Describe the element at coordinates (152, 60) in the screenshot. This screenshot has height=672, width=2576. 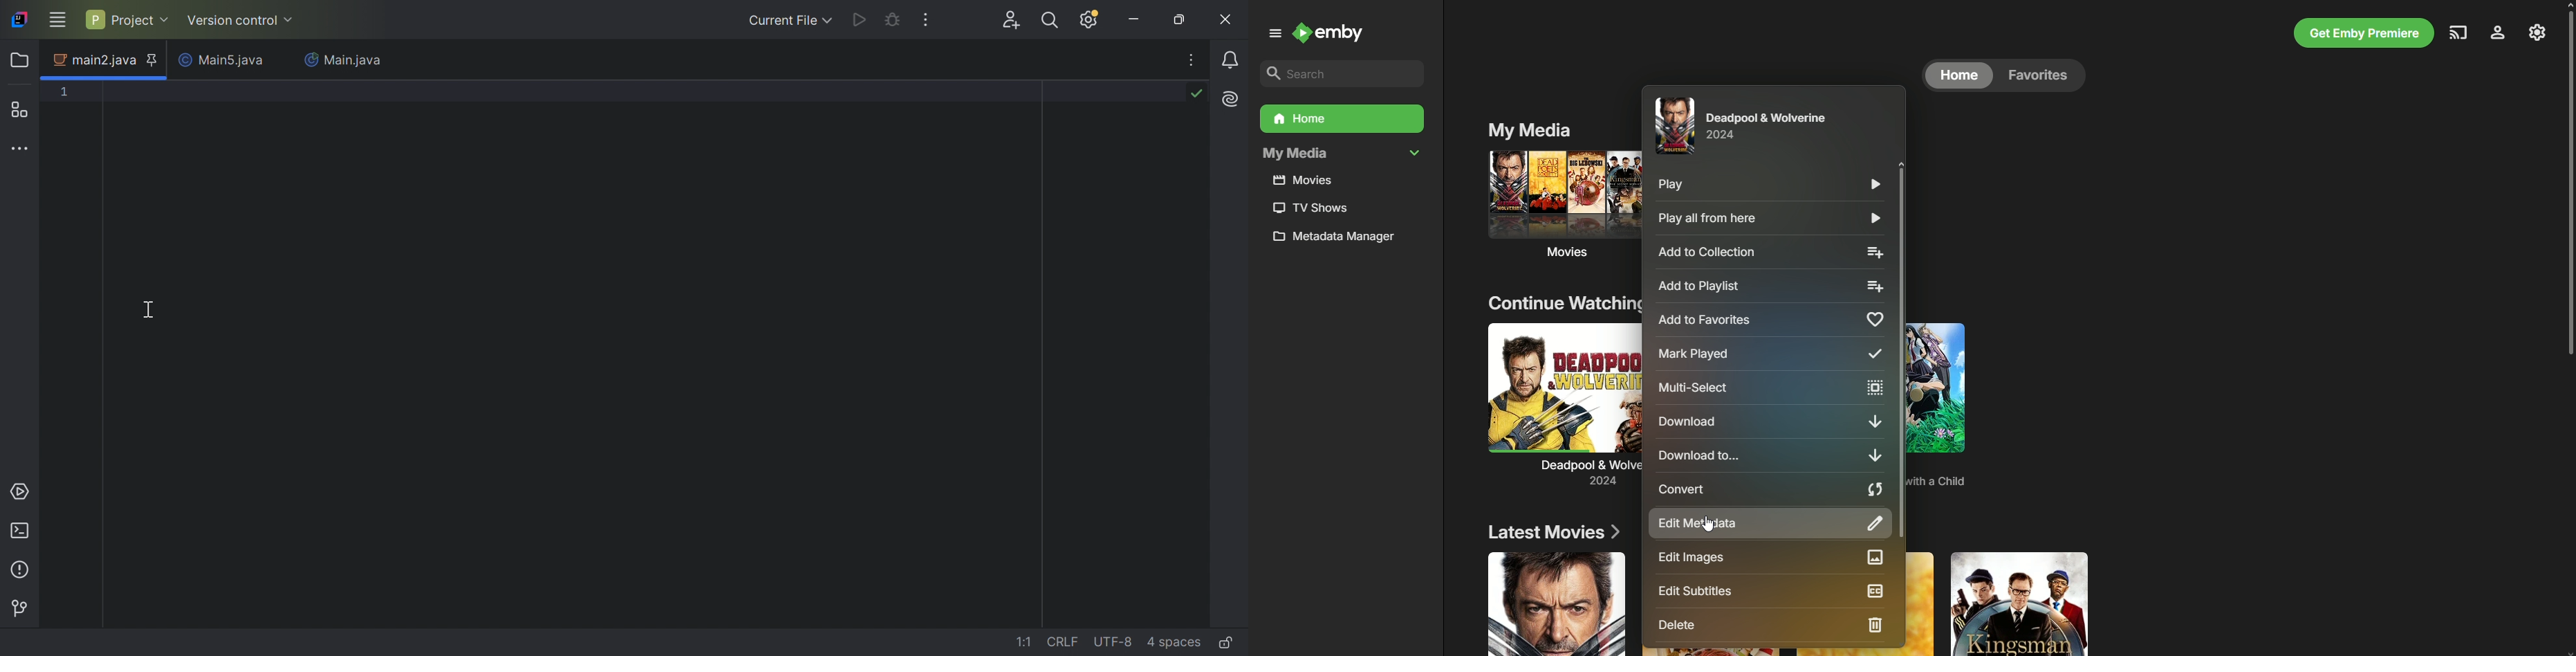
I see `Pinned tab` at that location.